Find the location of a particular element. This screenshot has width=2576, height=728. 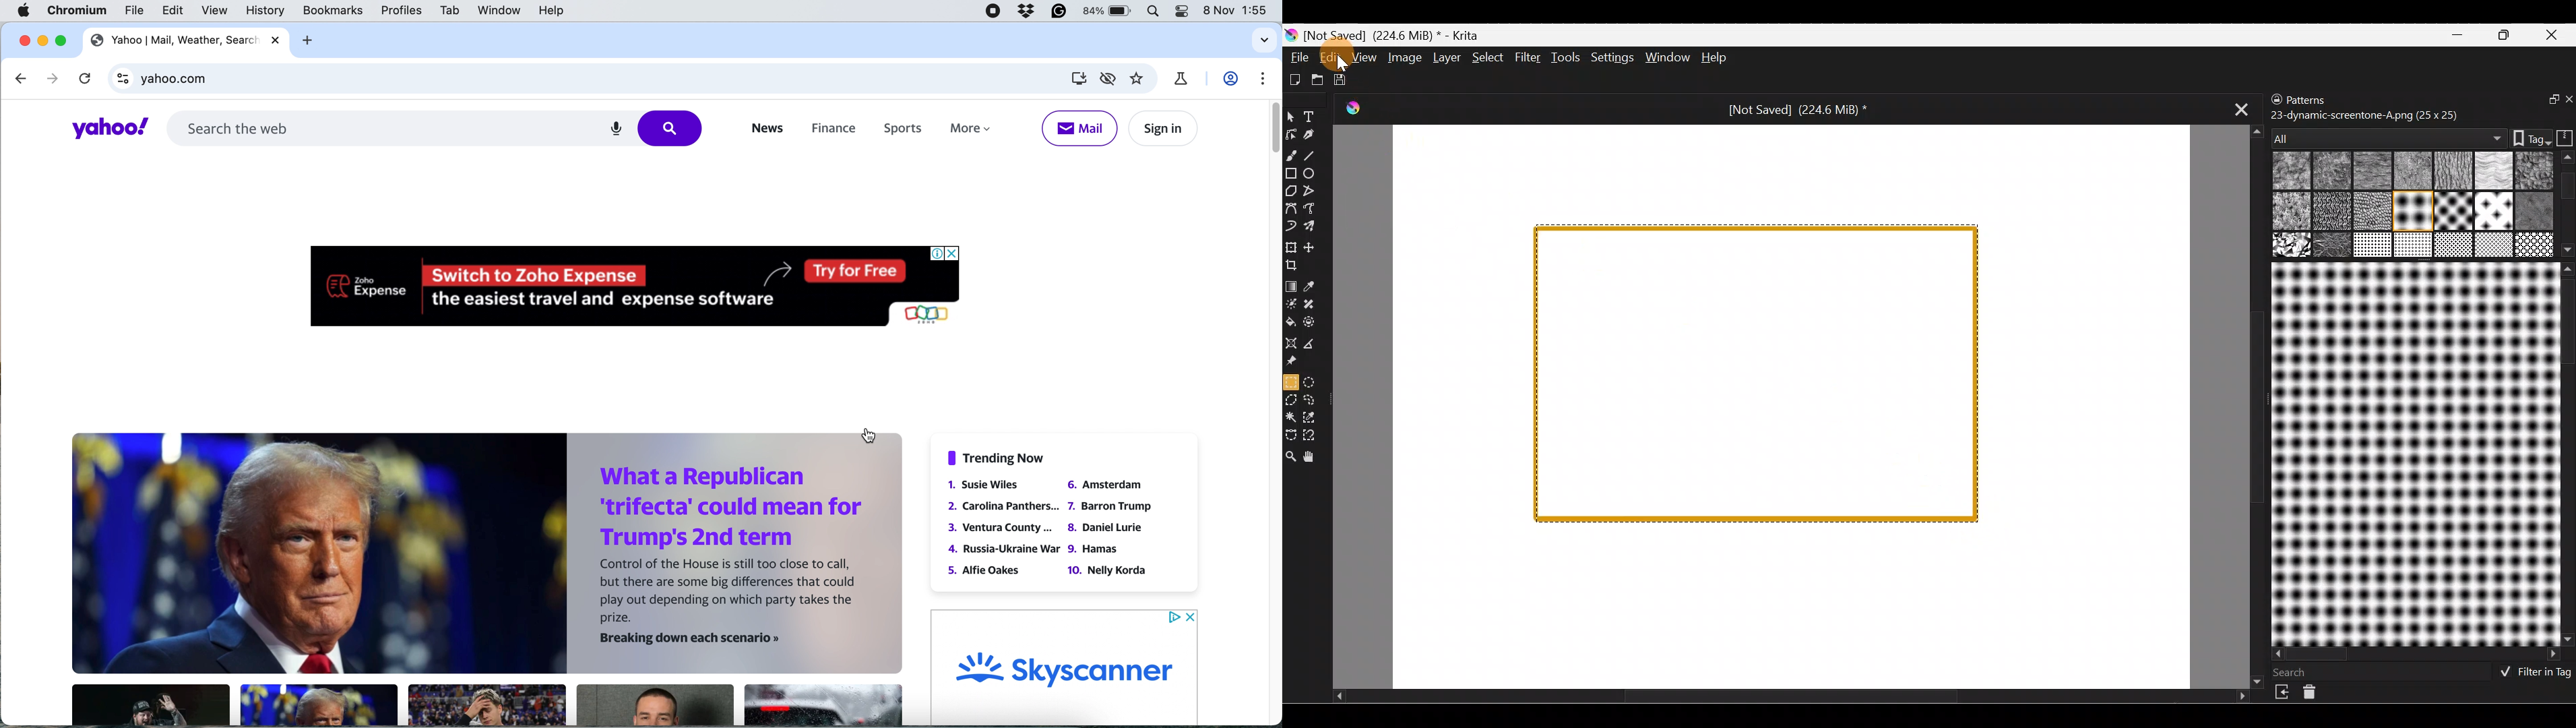

05 Paper-torchon.png is located at coordinates (2492, 172).